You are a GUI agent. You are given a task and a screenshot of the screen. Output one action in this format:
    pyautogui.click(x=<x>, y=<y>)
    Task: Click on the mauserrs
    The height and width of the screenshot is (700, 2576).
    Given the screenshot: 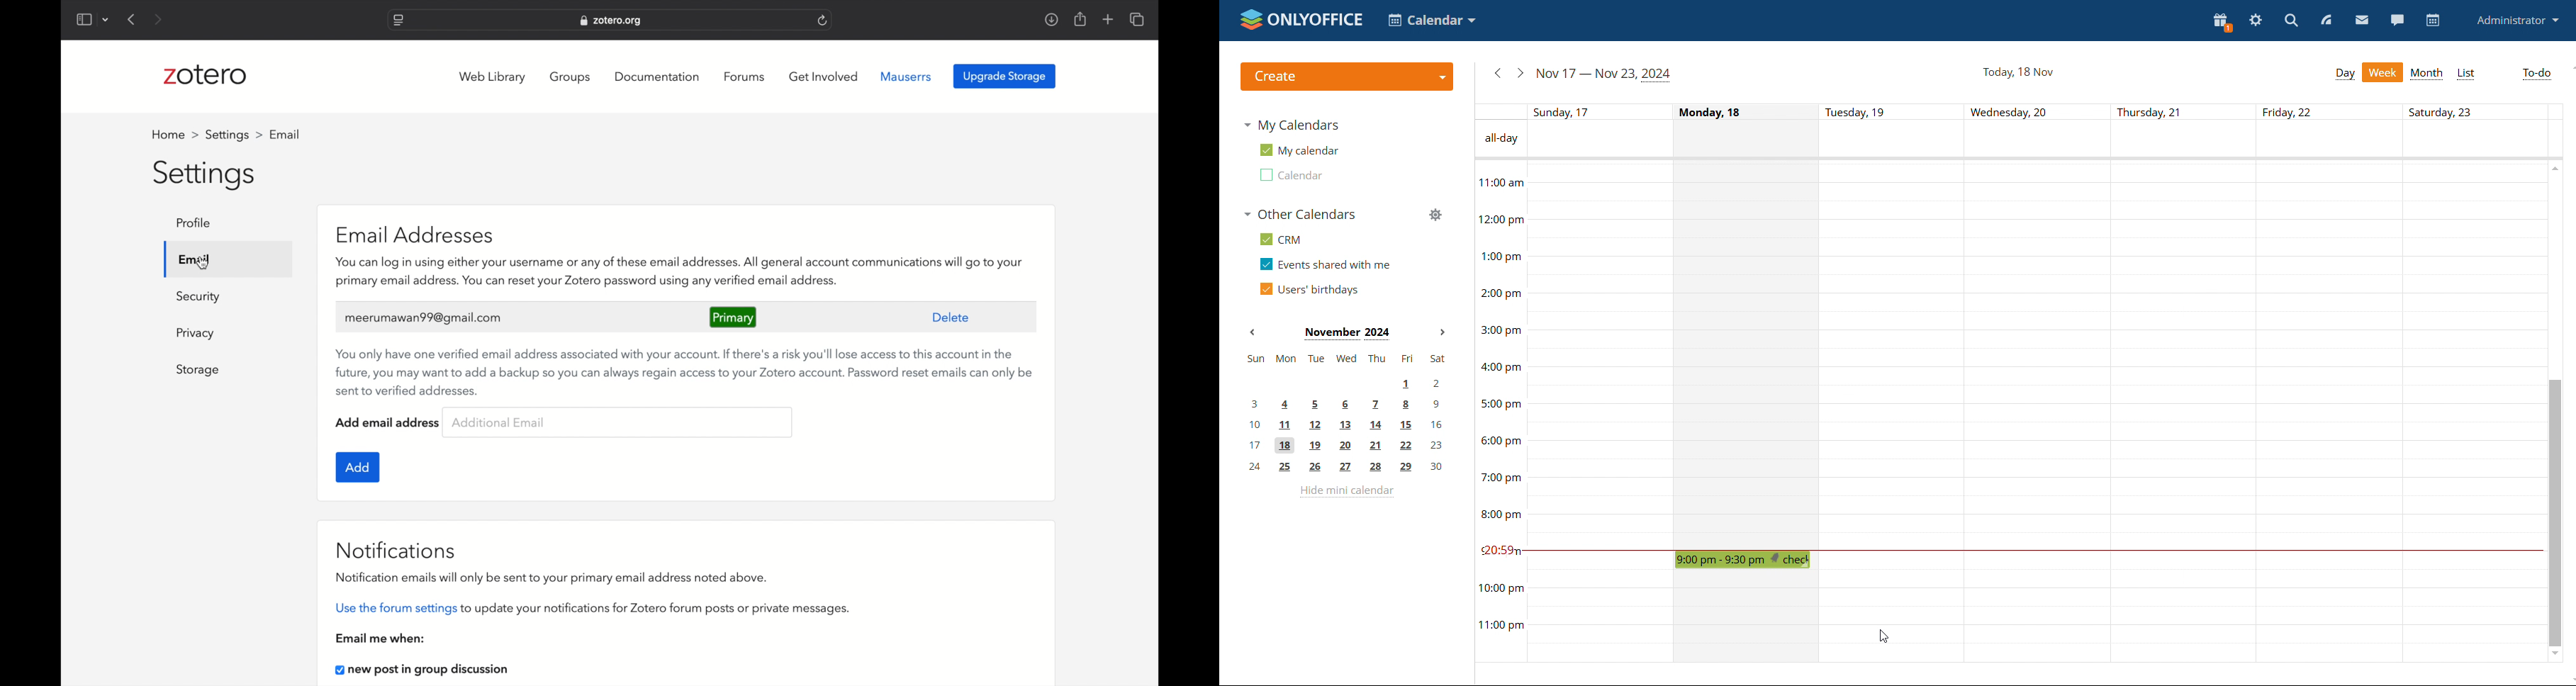 What is the action you would take?
    pyautogui.click(x=907, y=77)
    